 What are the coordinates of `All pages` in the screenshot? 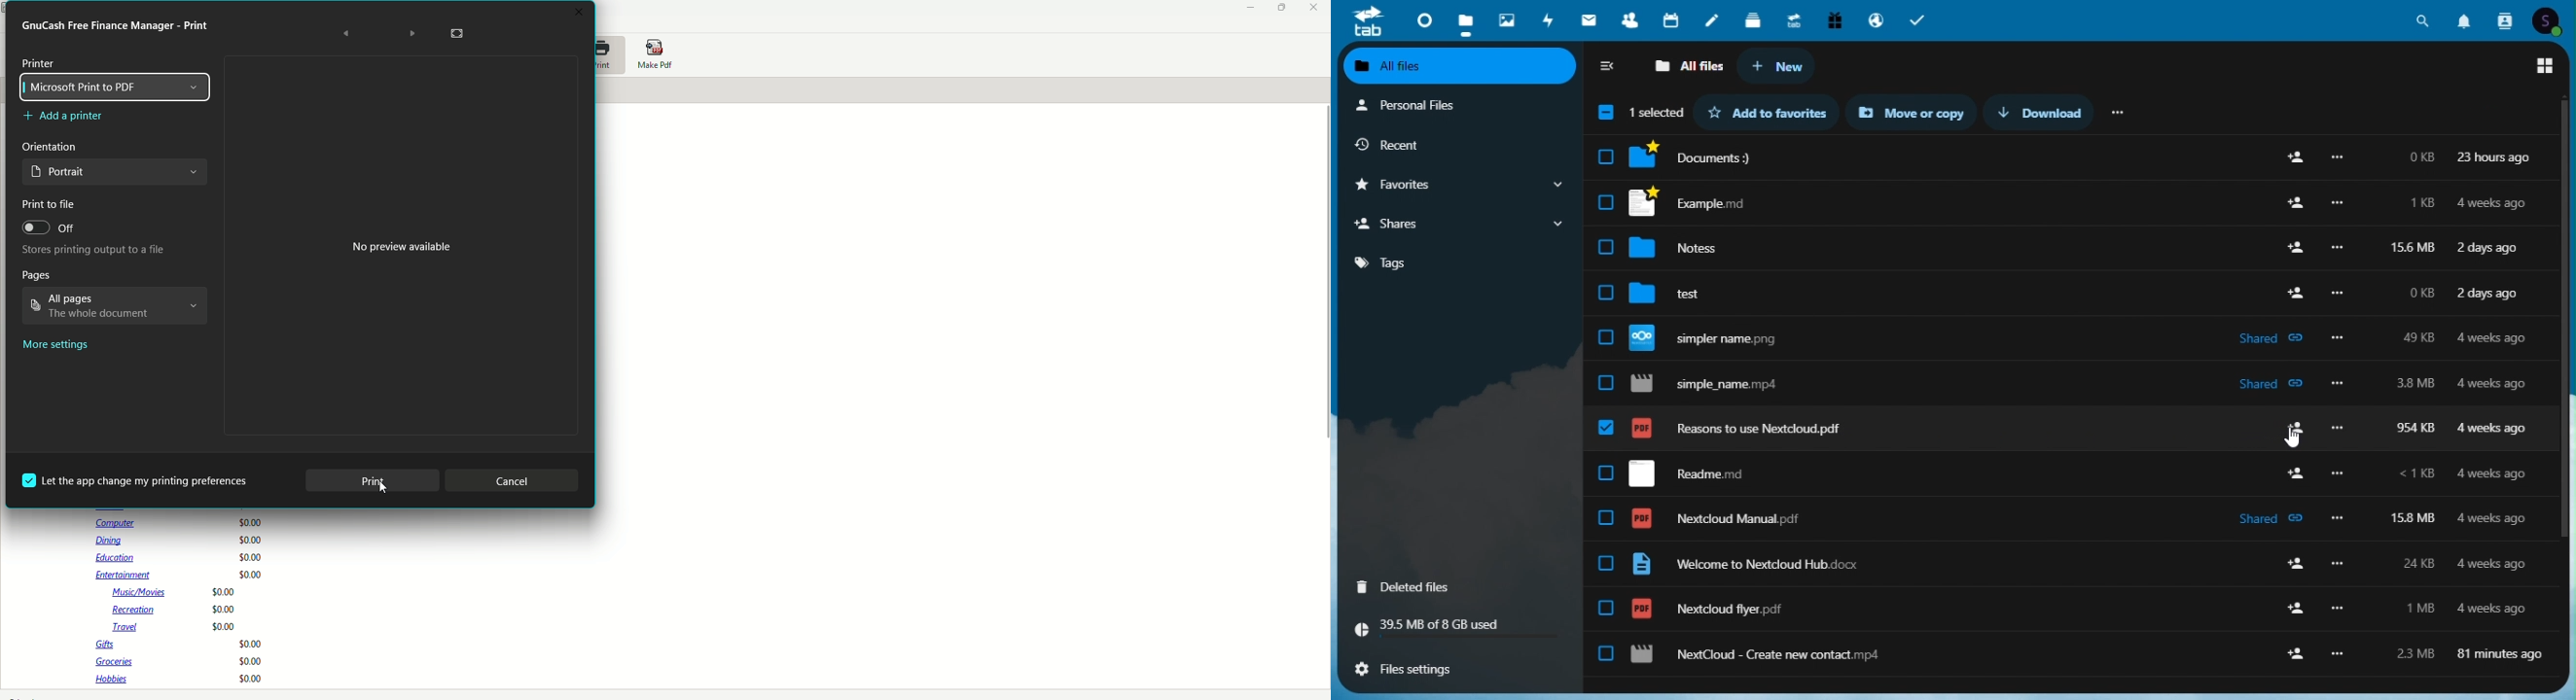 It's located at (114, 308).